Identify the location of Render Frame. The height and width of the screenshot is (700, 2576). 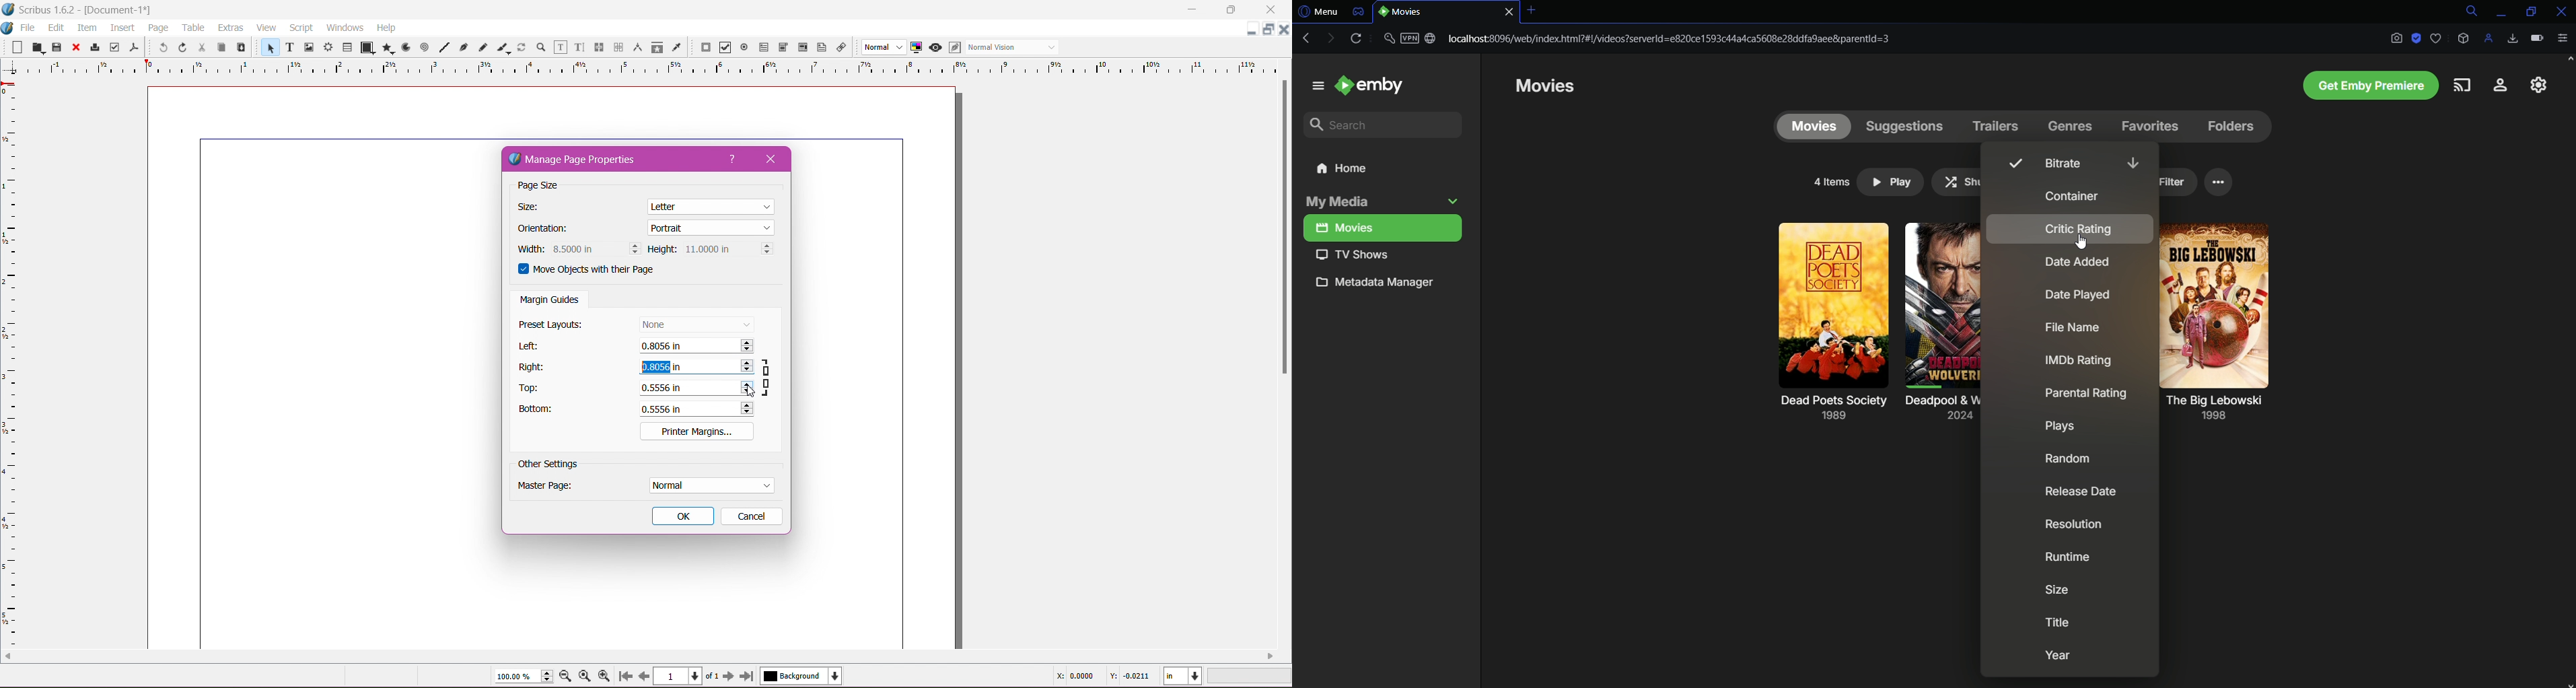
(329, 47).